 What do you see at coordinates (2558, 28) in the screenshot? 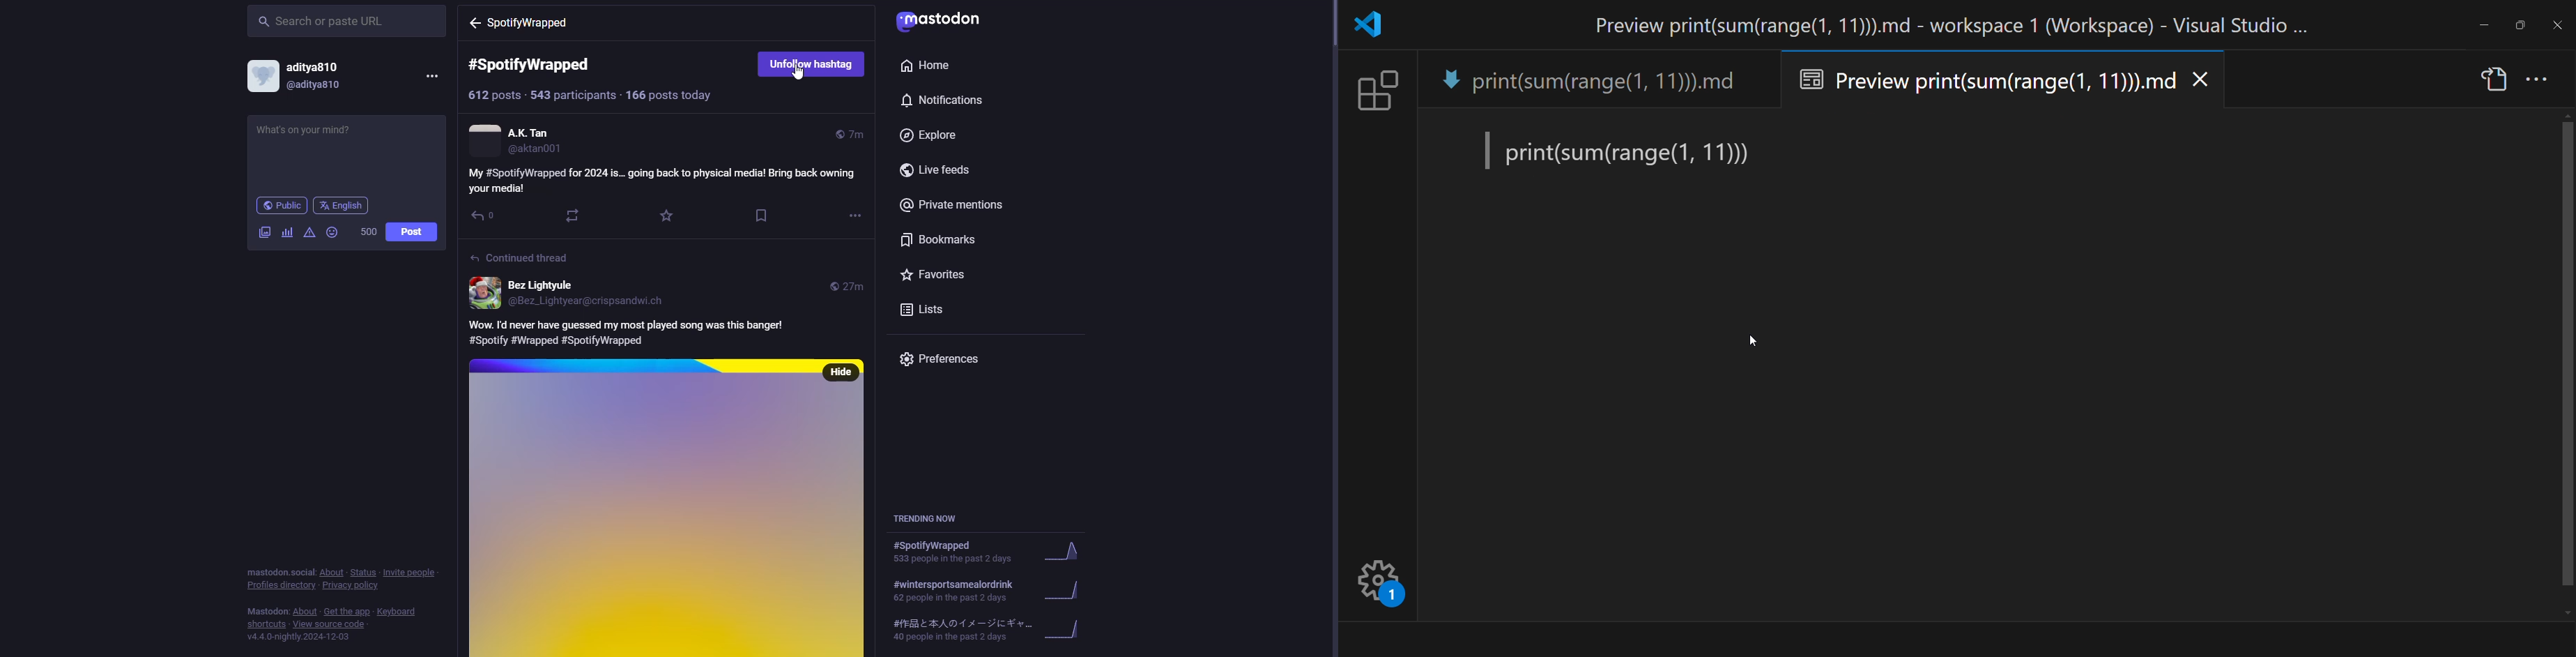
I see `close` at bounding box center [2558, 28].